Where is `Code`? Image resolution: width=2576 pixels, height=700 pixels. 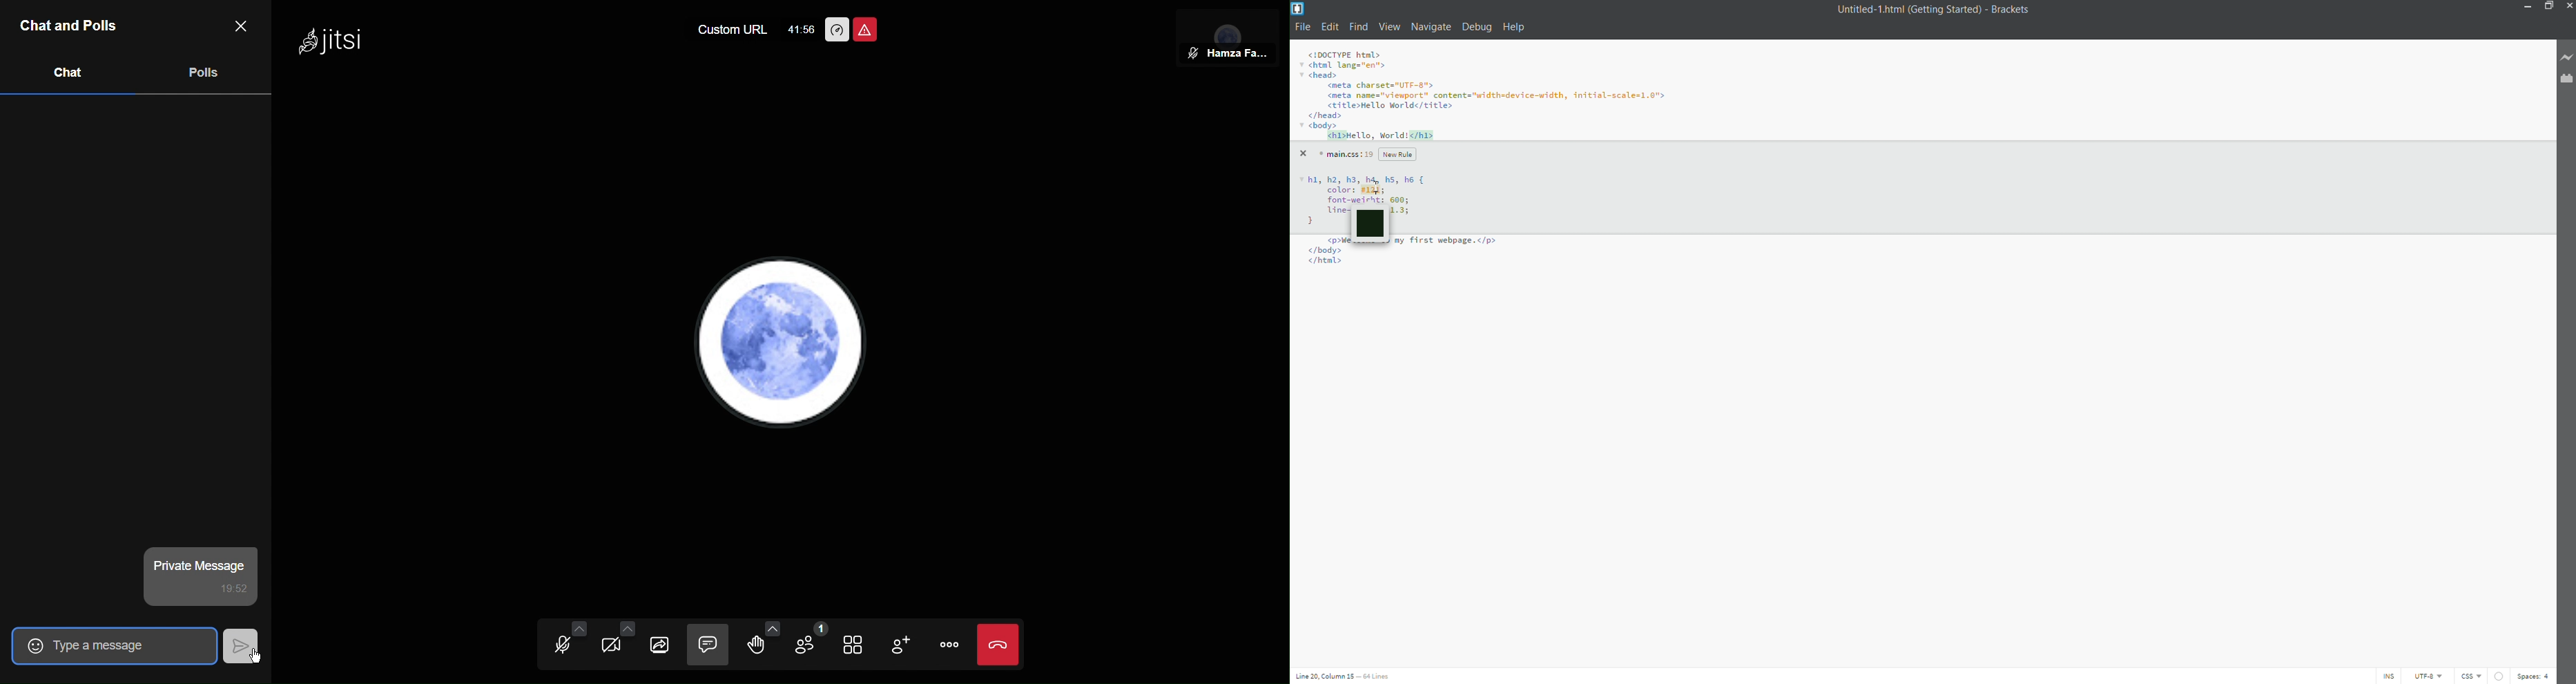
Code is located at coordinates (1403, 264).